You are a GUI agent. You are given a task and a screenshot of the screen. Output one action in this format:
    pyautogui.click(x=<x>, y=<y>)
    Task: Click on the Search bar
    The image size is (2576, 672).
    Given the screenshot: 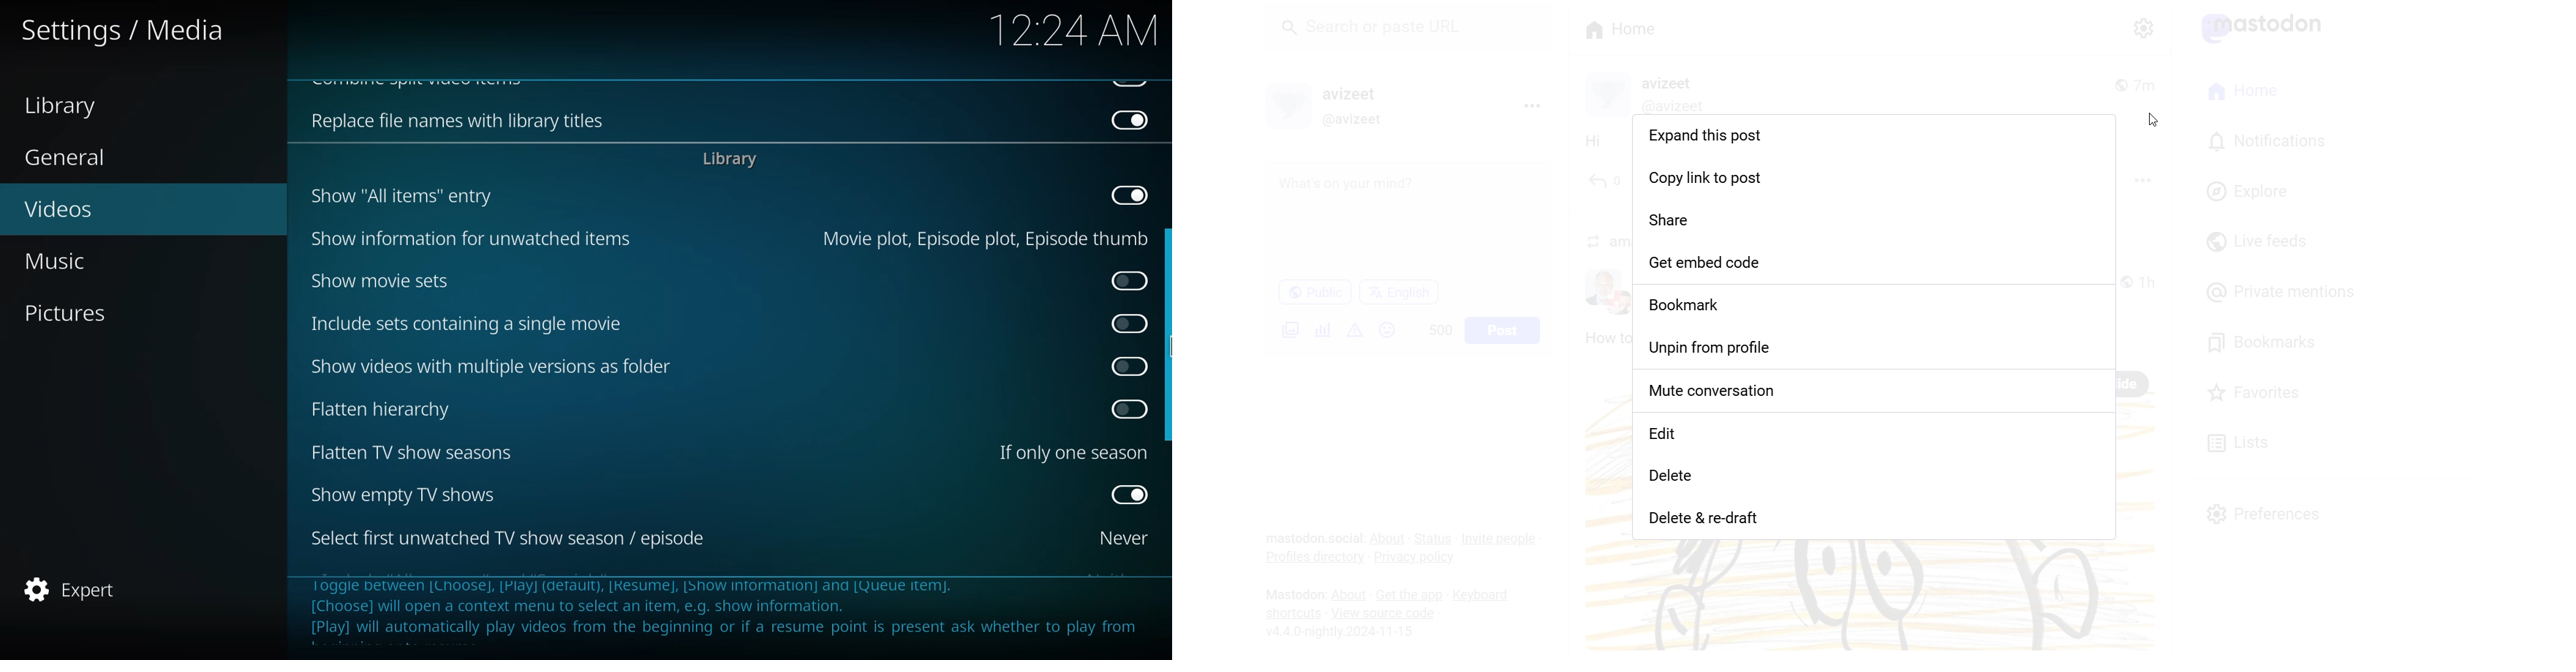 What is the action you would take?
    pyautogui.click(x=1414, y=31)
    